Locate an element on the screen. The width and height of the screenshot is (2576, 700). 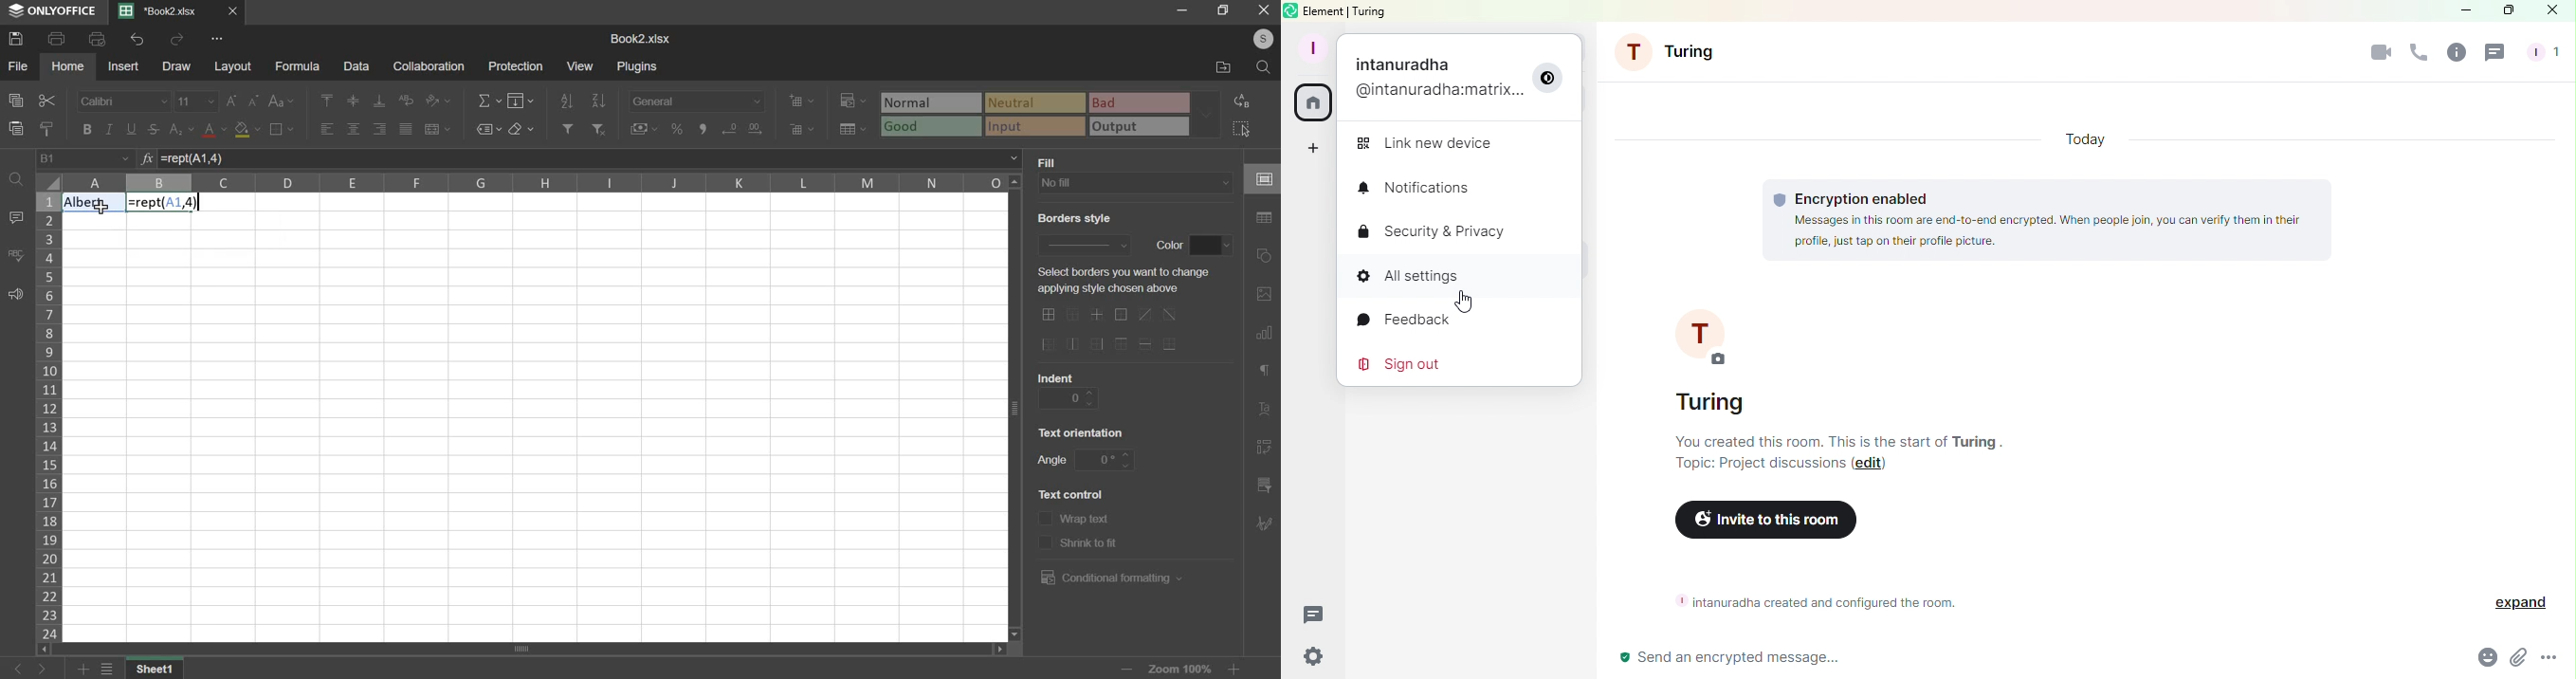
Video call is located at coordinates (2377, 52).